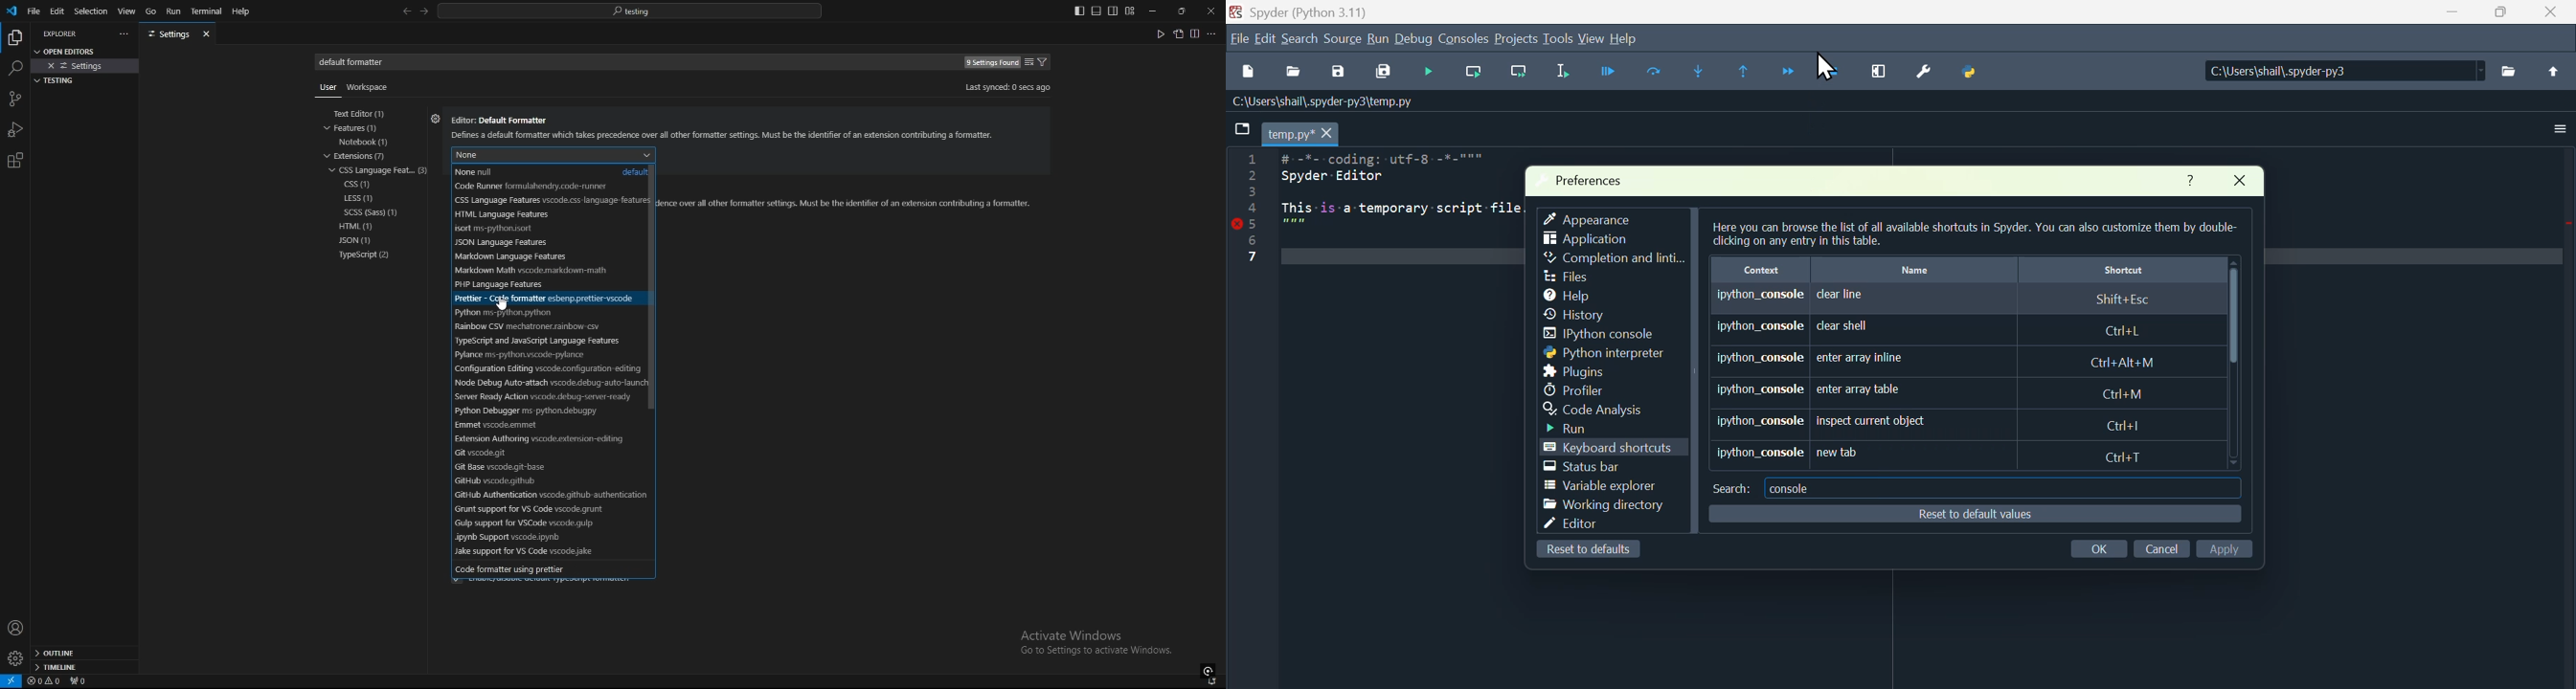 The height and width of the screenshot is (700, 2576). I want to click on Continue execution until next function, so click(1789, 69).